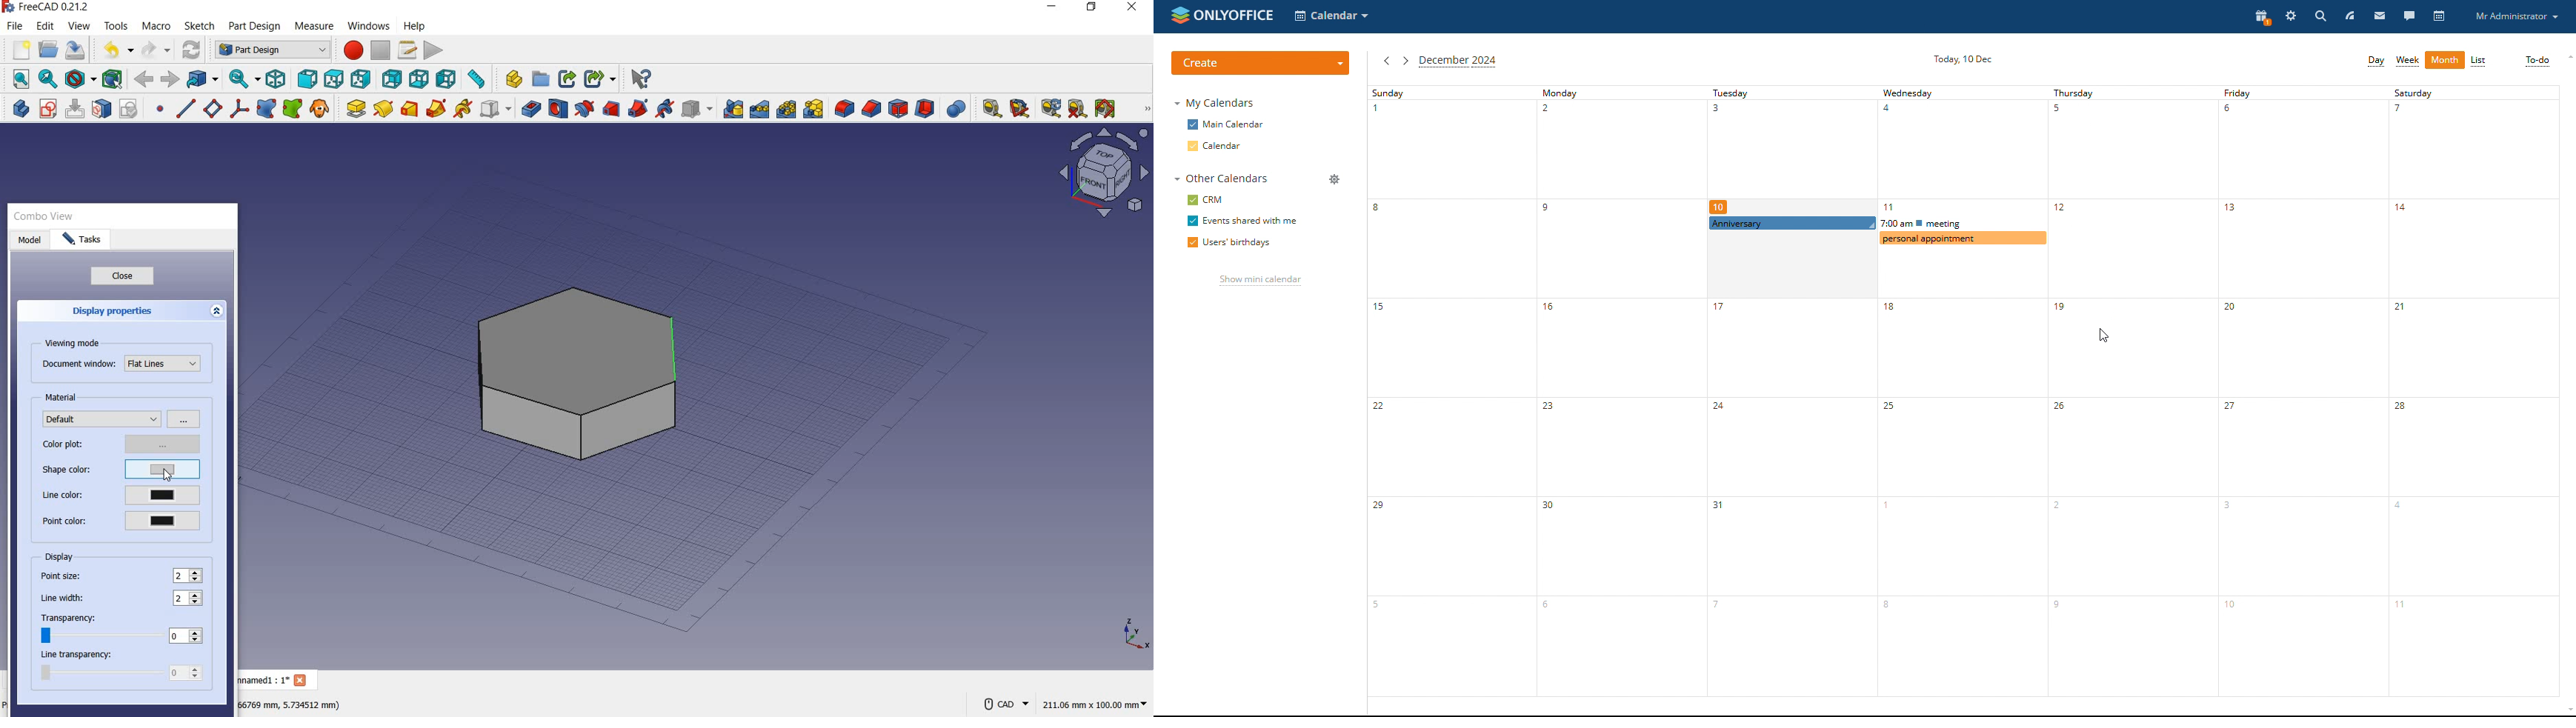 The width and height of the screenshot is (2576, 728). What do you see at coordinates (2479, 61) in the screenshot?
I see `list view` at bounding box center [2479, 61].